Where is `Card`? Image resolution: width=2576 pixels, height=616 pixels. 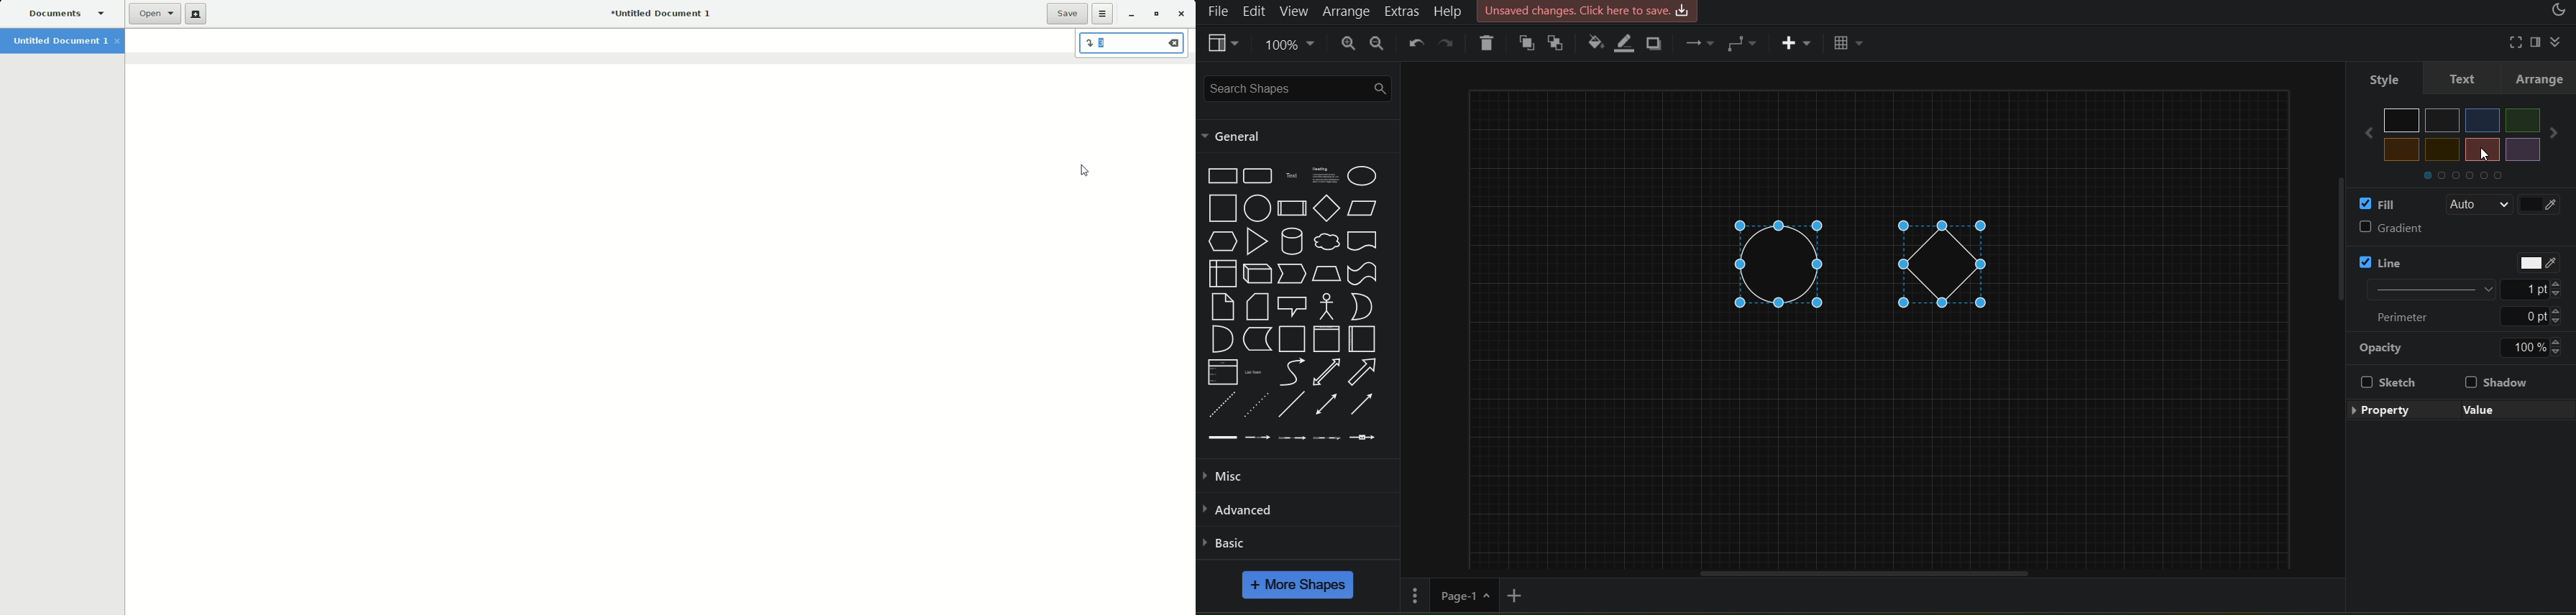 Card is located at coordinates (1257, 307).